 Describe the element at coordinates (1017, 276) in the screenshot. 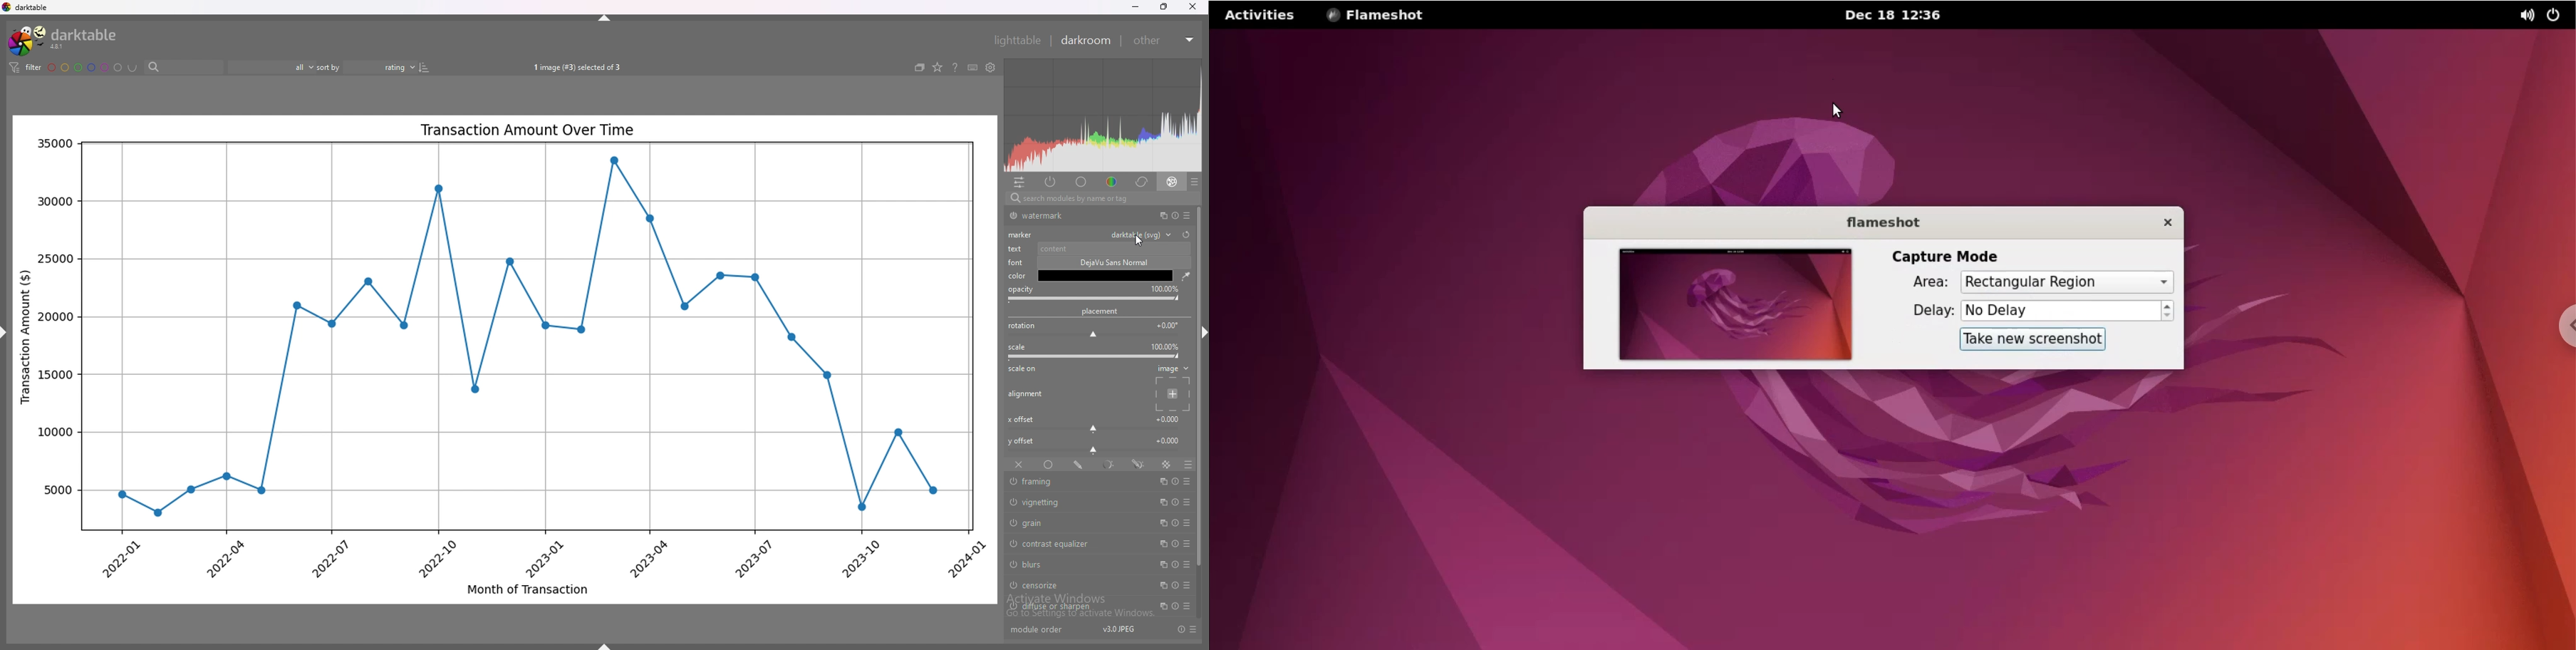

I see `color` at that location.